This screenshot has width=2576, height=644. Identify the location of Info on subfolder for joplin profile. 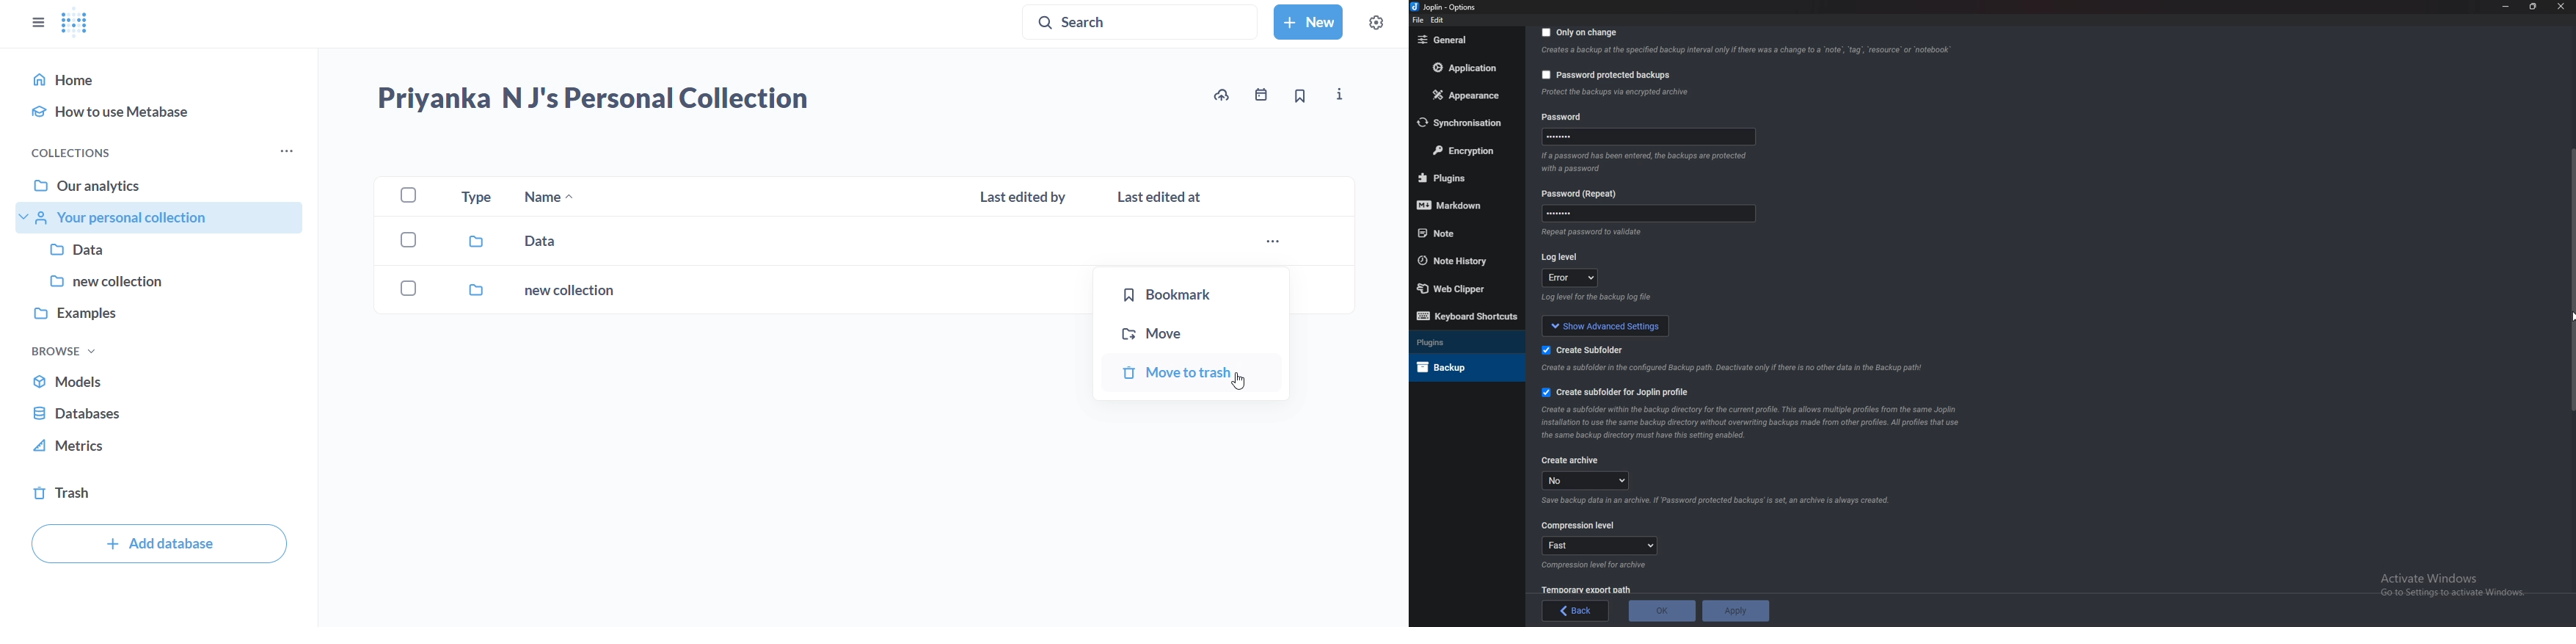
(1762, 422).